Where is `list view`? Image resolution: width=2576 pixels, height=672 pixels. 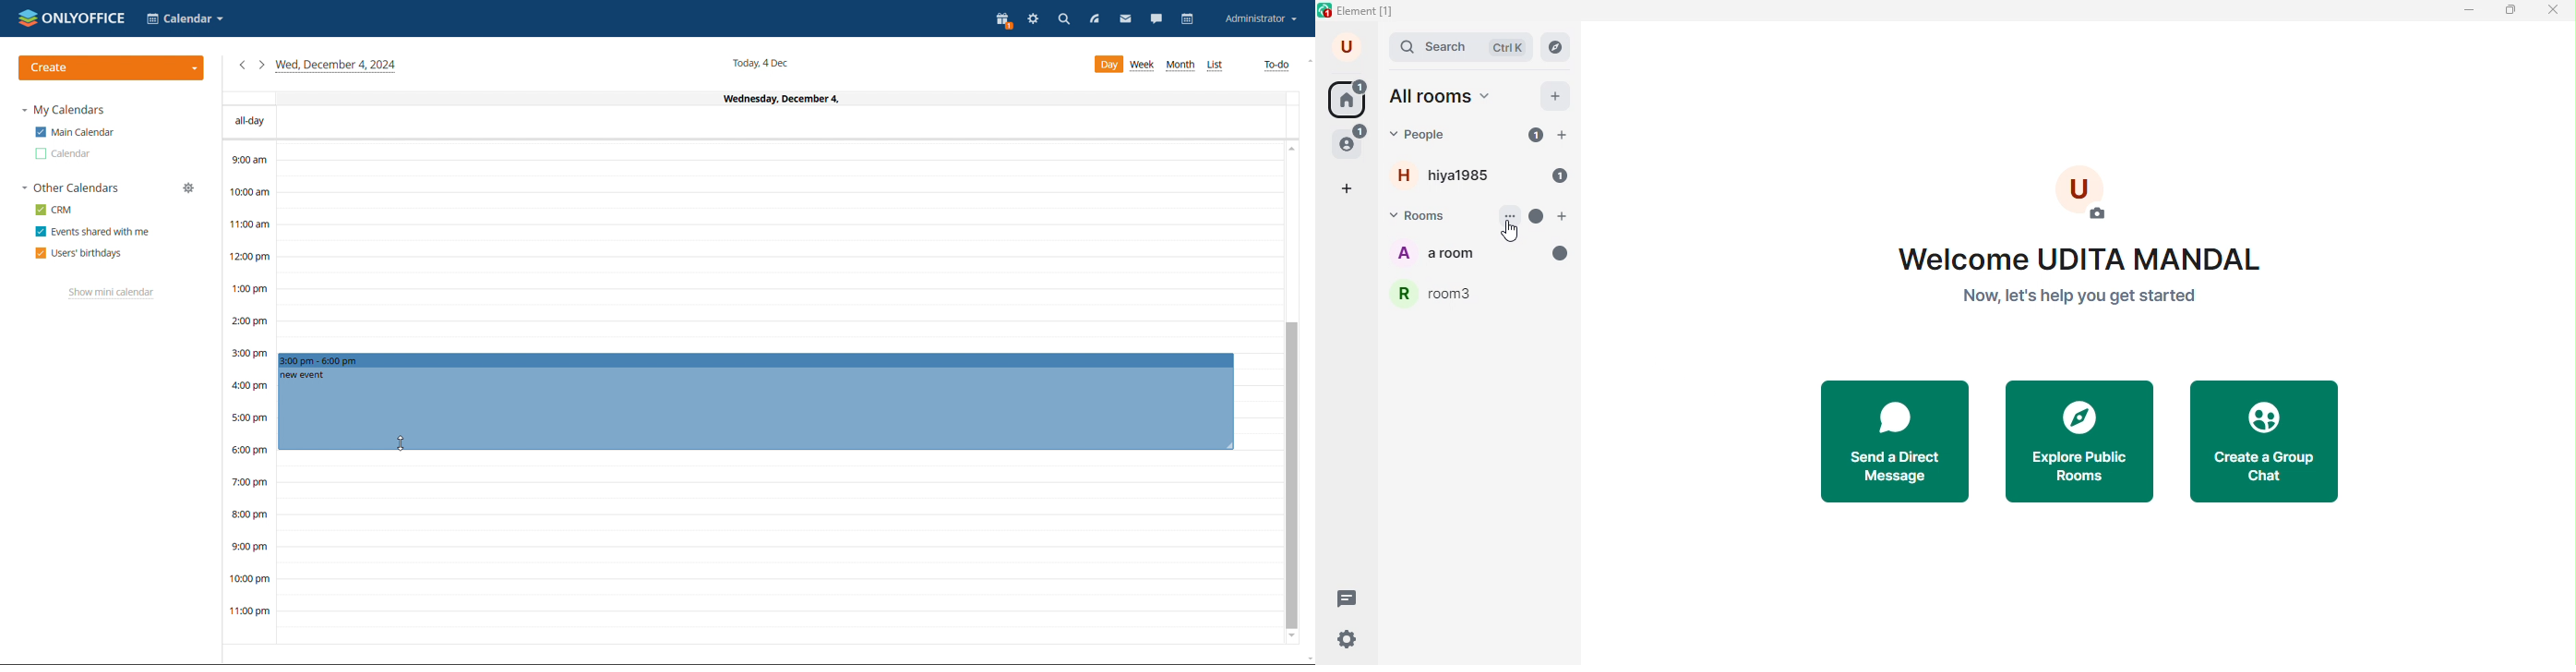
list view is located at coordinates (1214, 66).